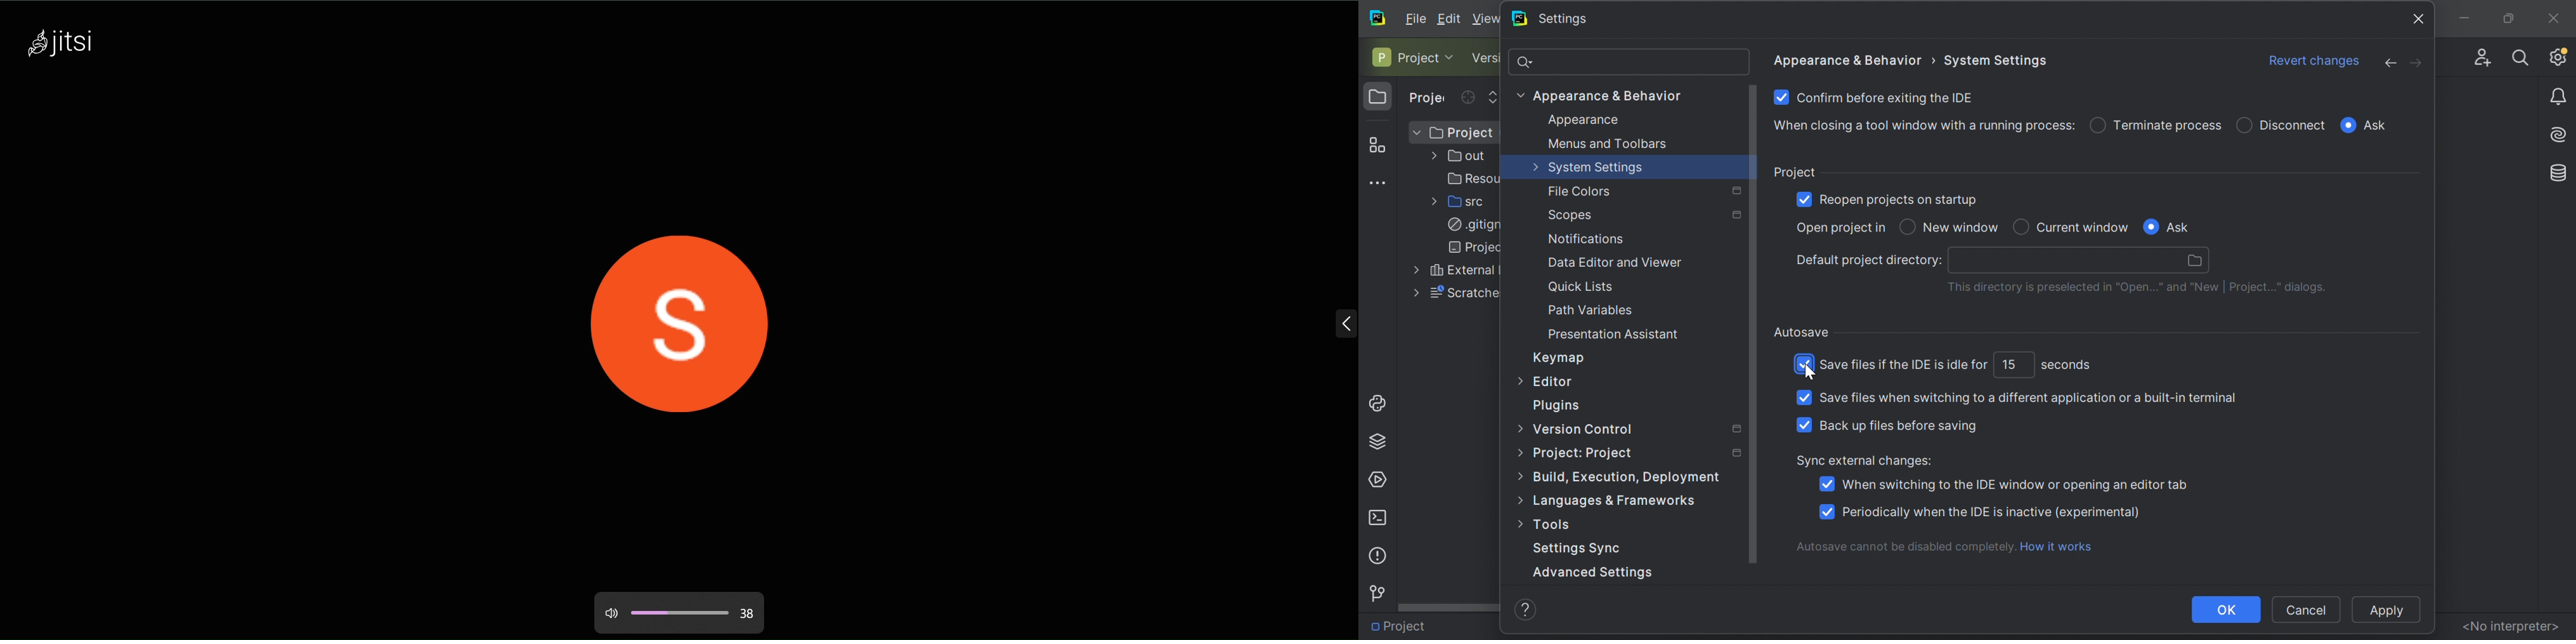  Describe the element at coordinates (1382, 440) in the screenshot. I see `Python packages` at that location.